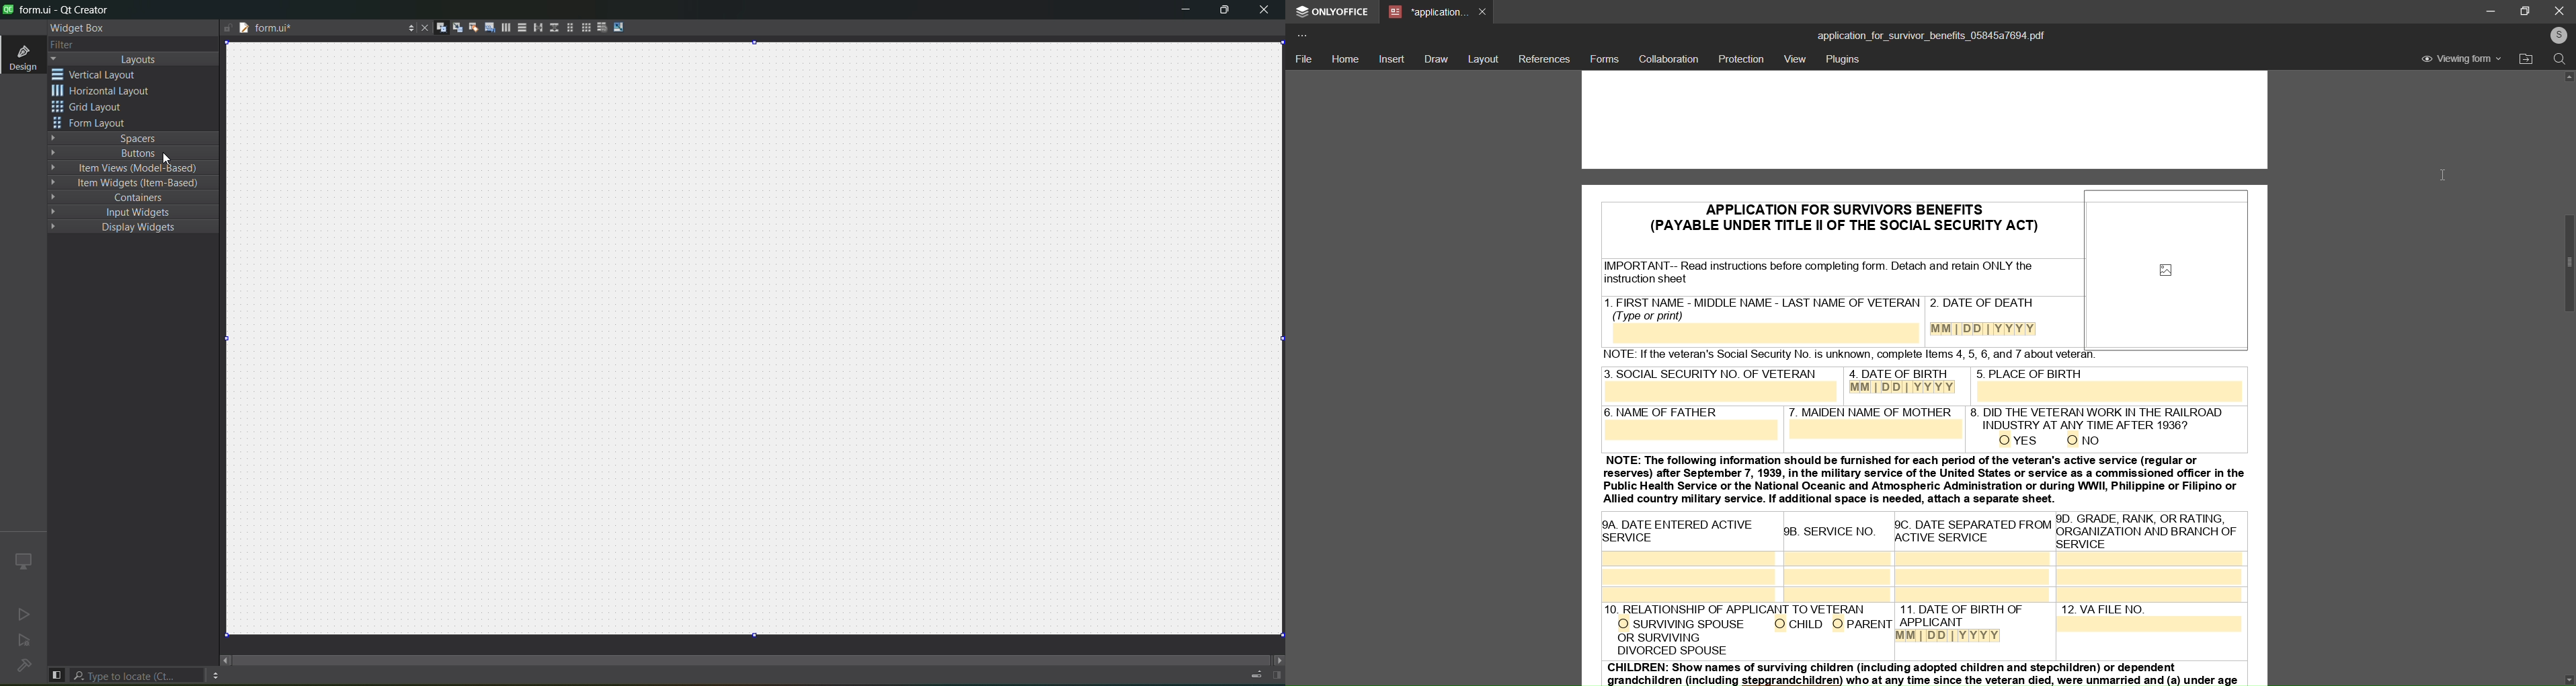 This screenshot has height=700, width=2576. What do you see at coordinates (506, 29) in the screenshot?
I see `horizontal layoutt` at bounding box center [506, 29].